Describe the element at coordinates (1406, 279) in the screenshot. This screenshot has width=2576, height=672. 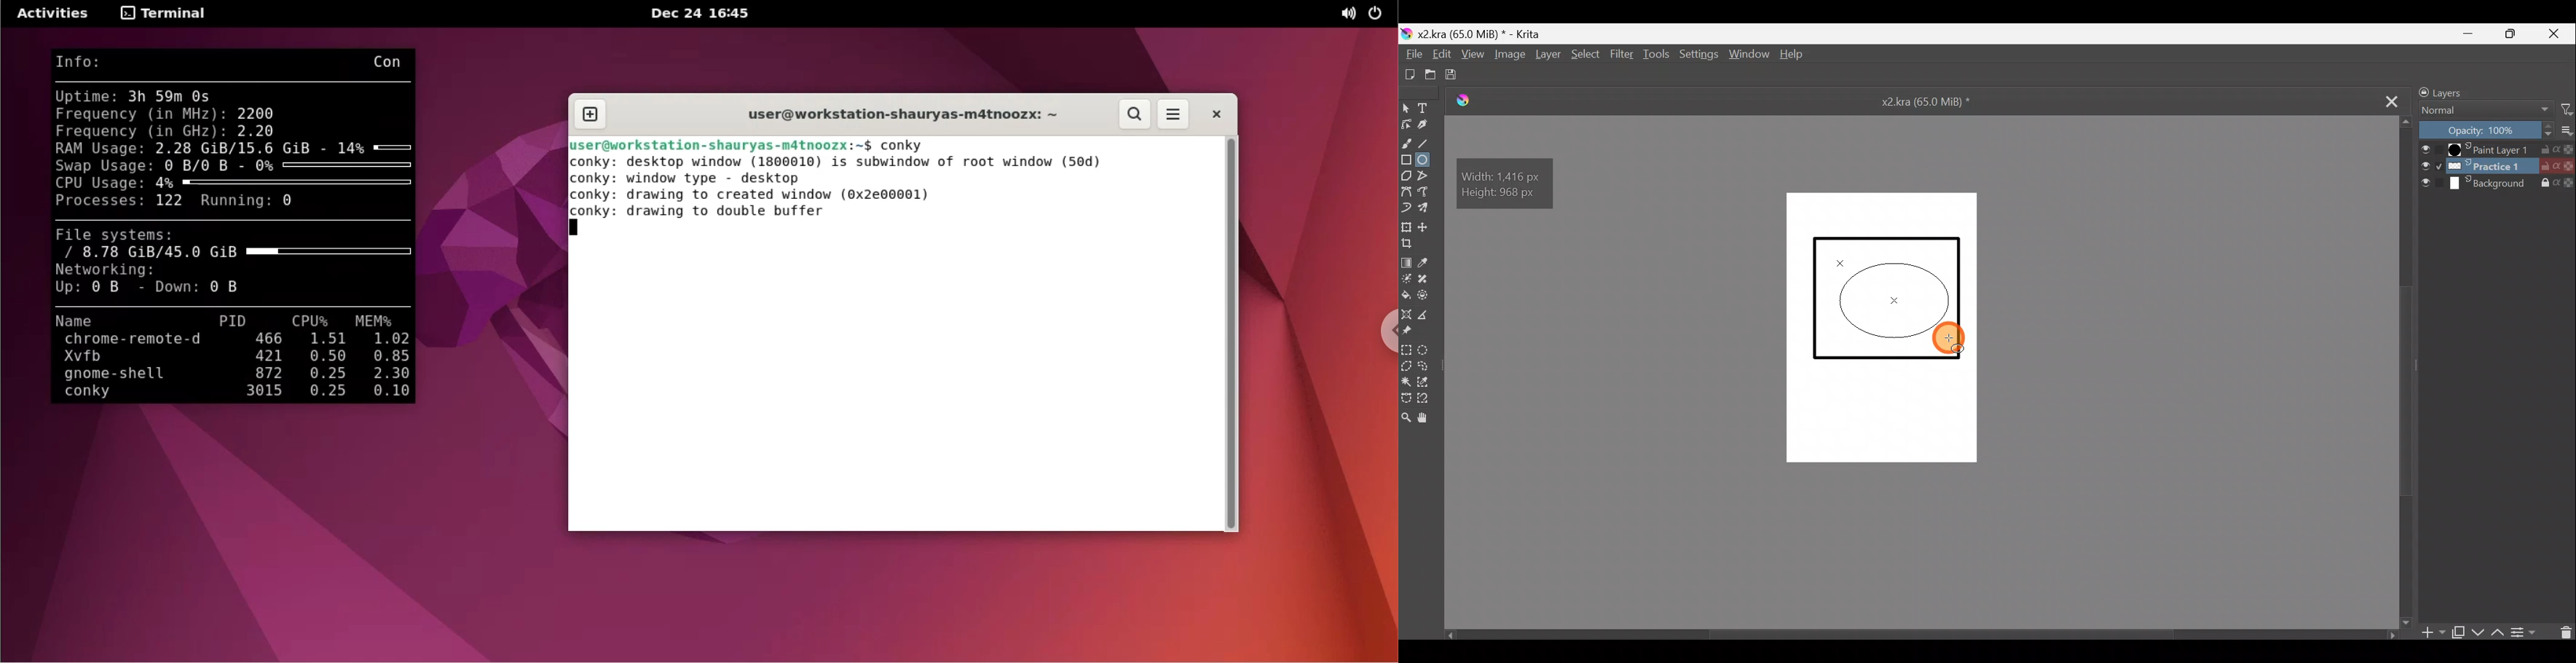
I see `Colourise mask tool` at that location.